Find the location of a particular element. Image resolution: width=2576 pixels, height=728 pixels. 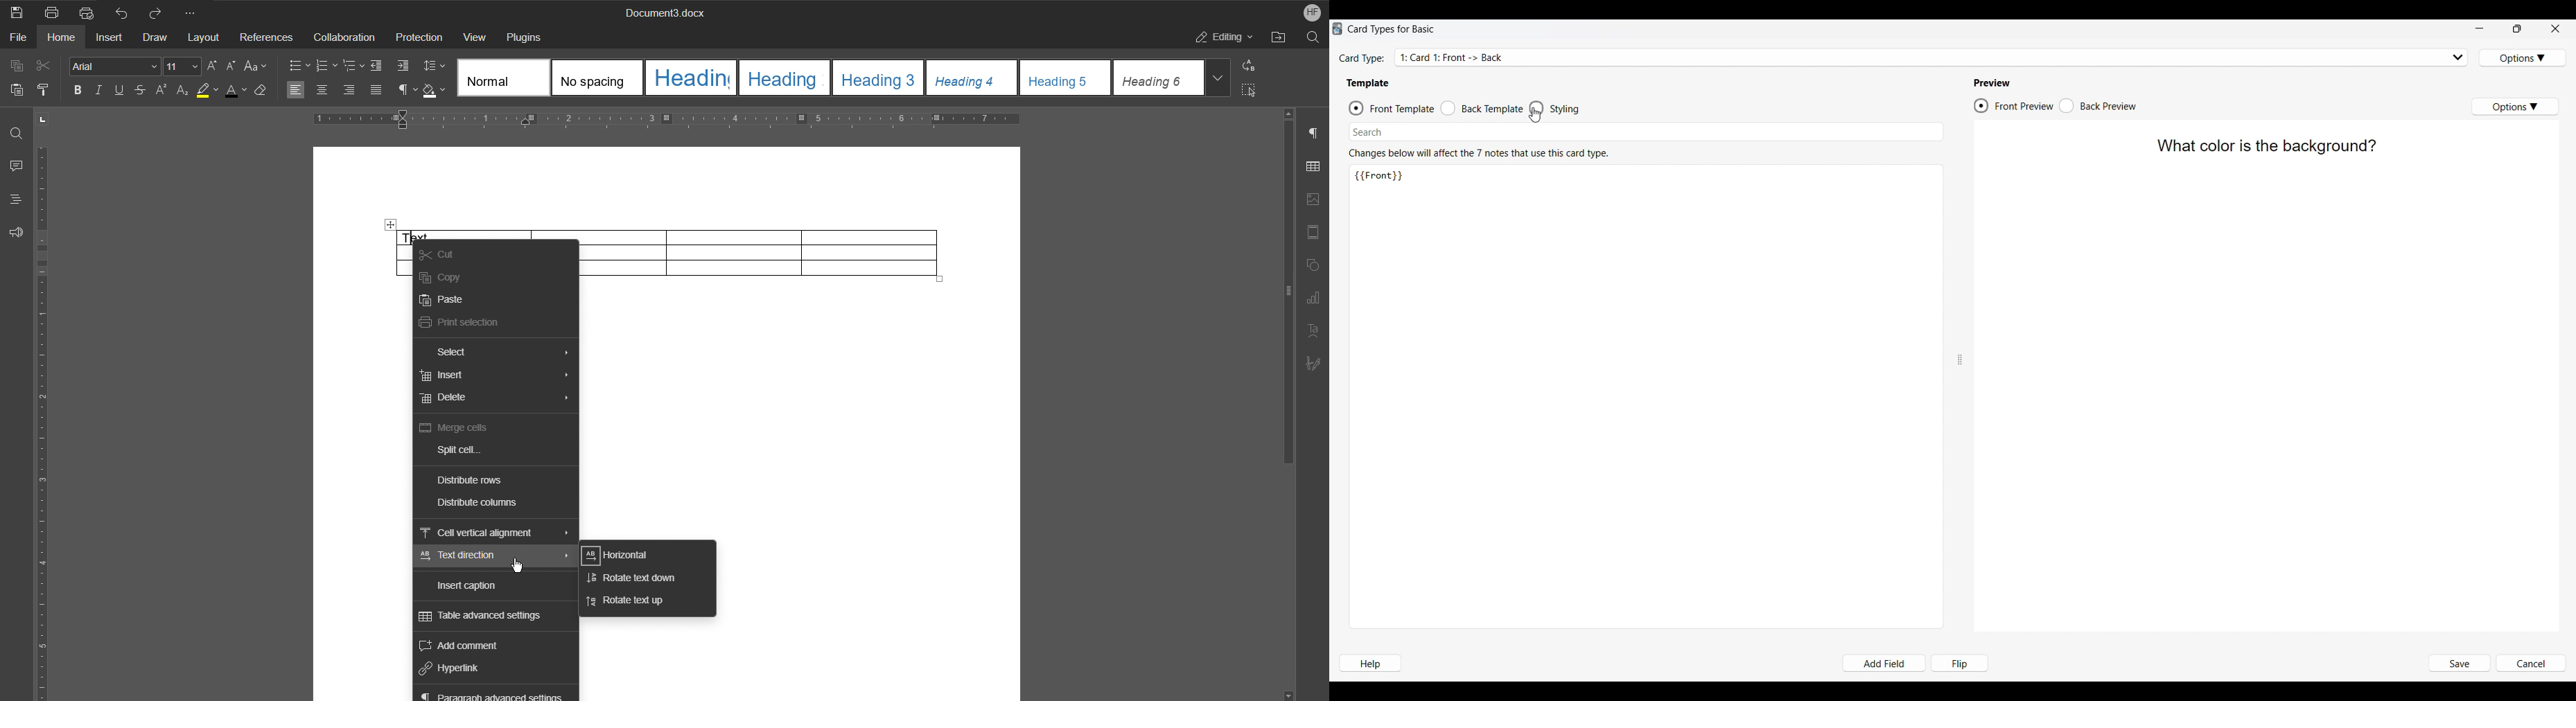

Heading 4 is located at coordinates (972, 78).